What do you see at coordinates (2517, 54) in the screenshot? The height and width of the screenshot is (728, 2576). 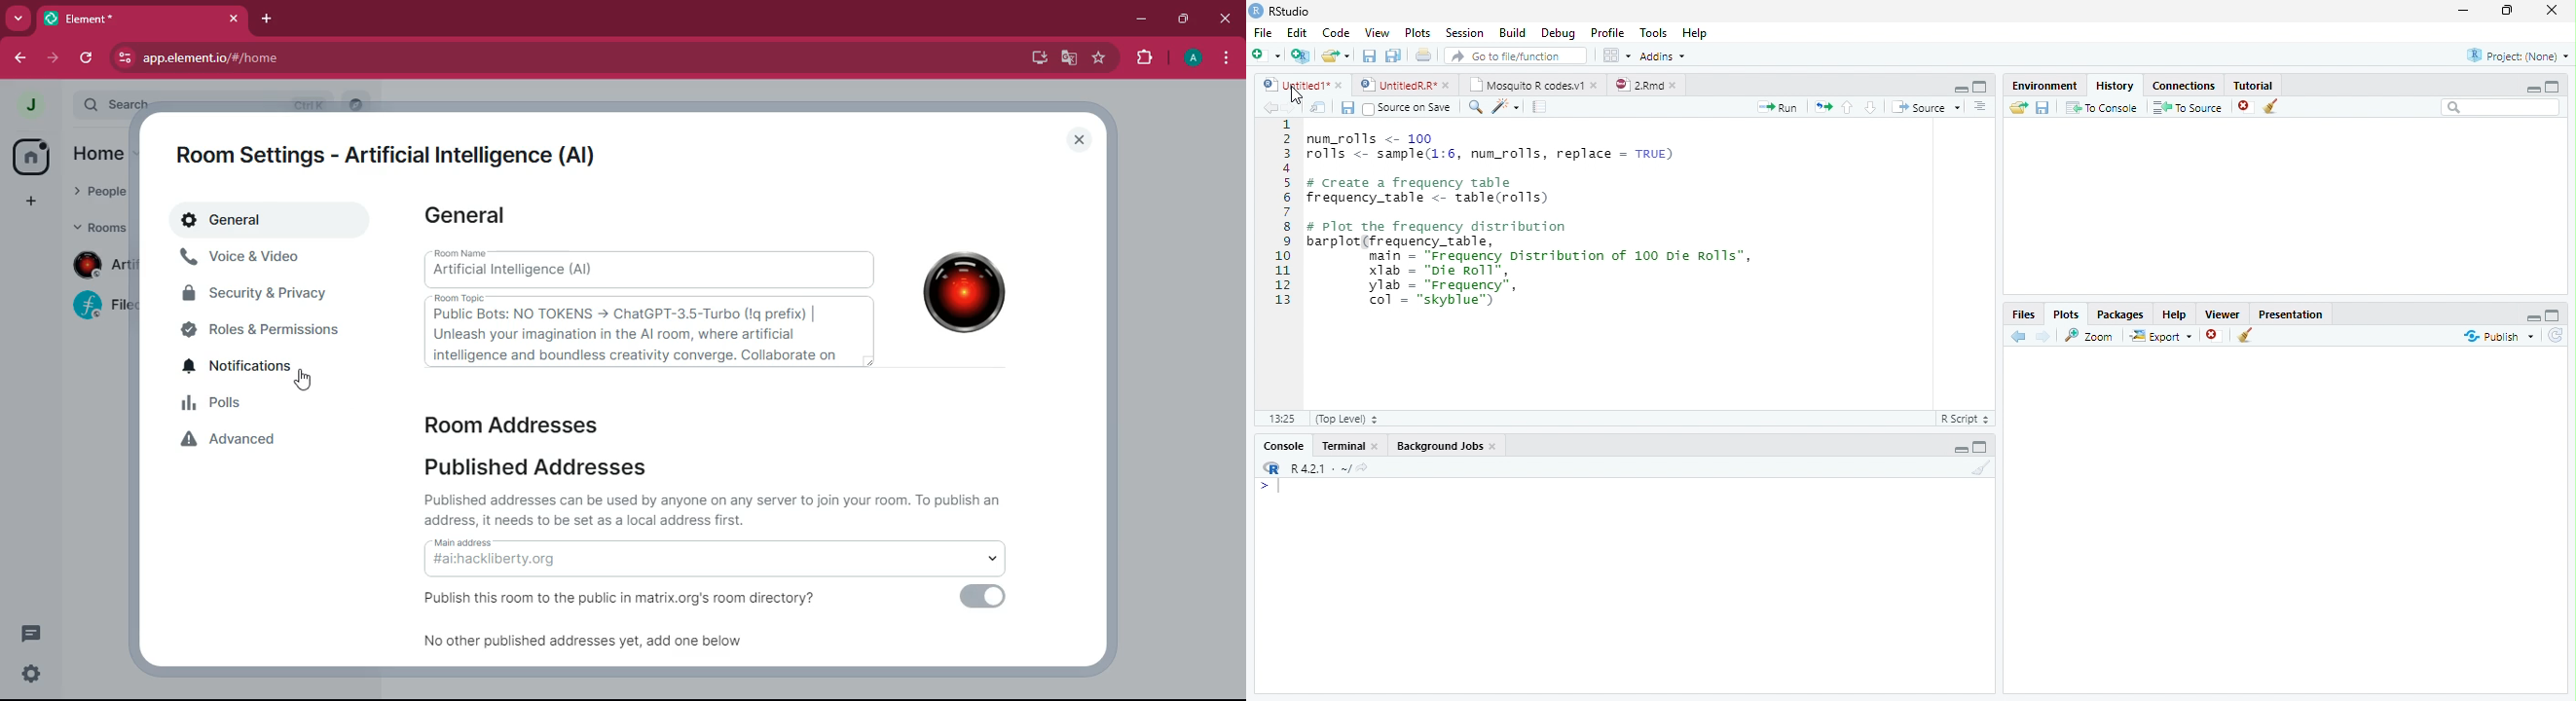 I see `Project: (None)` at bounding box center [2517, 54].